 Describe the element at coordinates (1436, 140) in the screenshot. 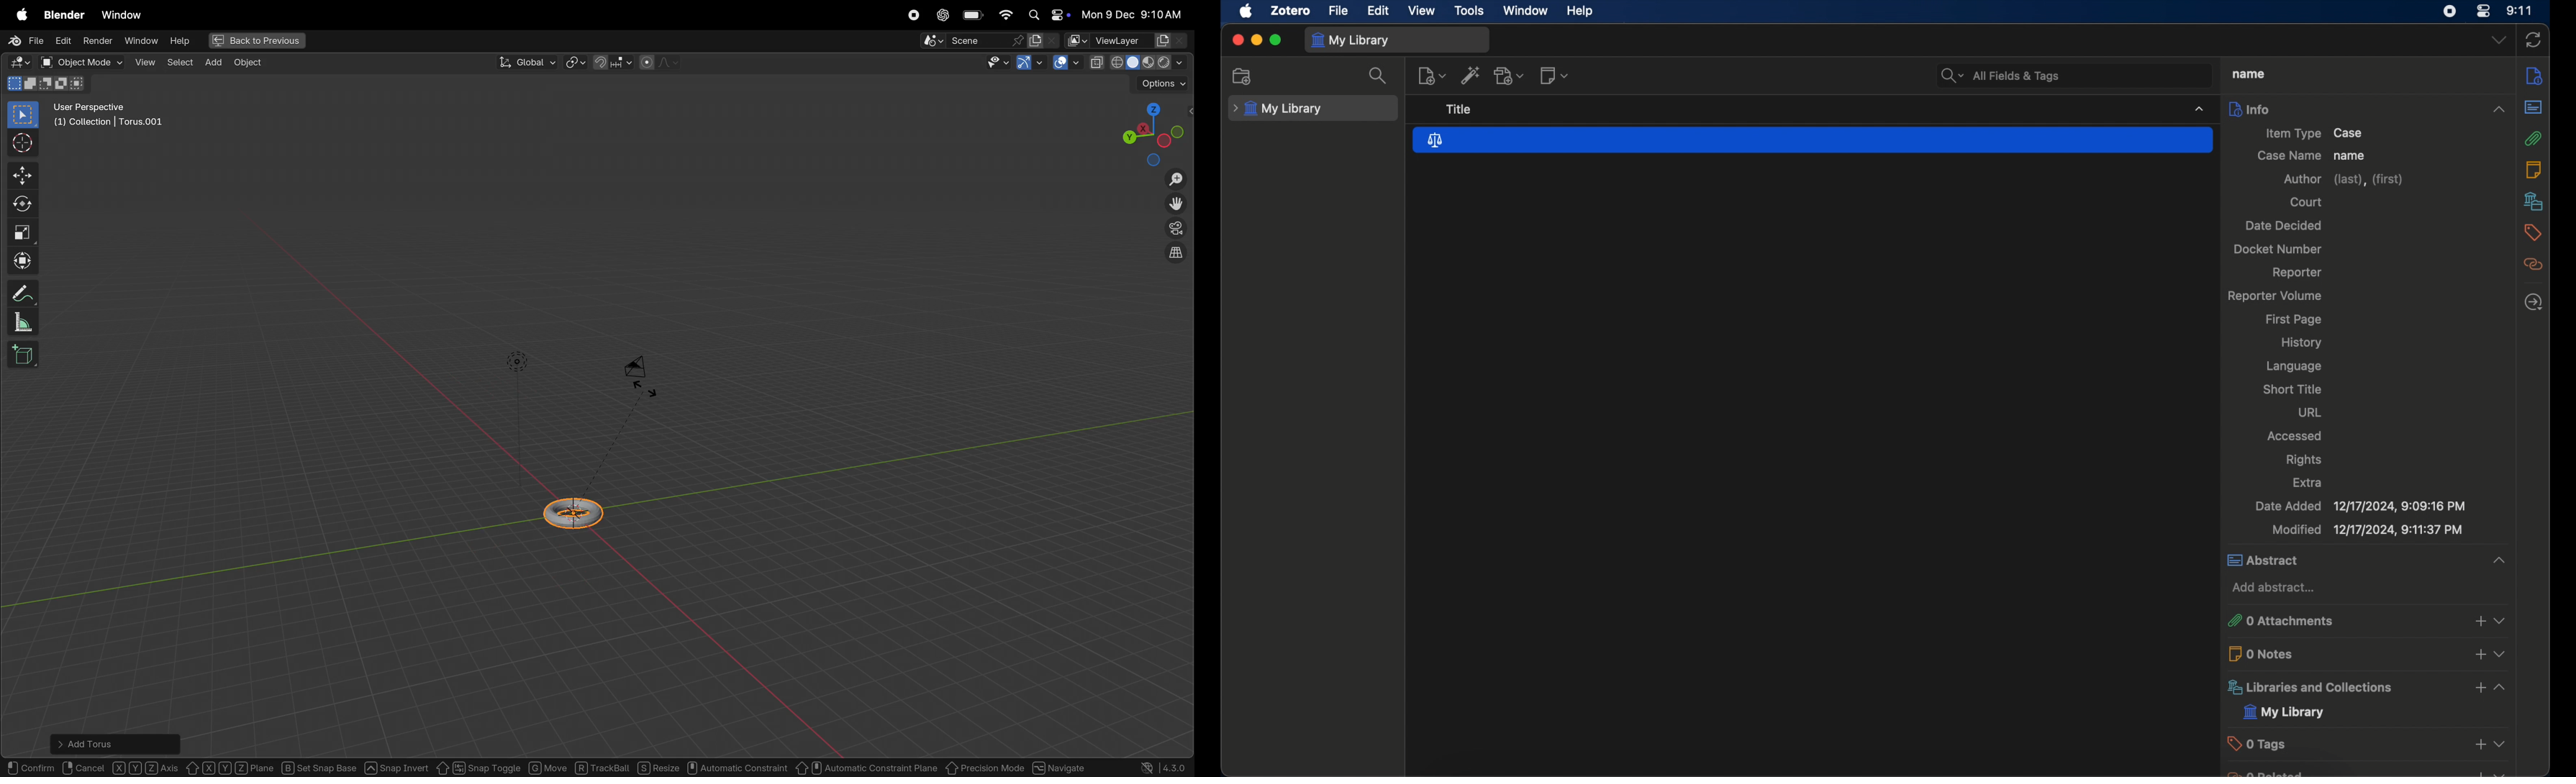

I see `case` at that location.